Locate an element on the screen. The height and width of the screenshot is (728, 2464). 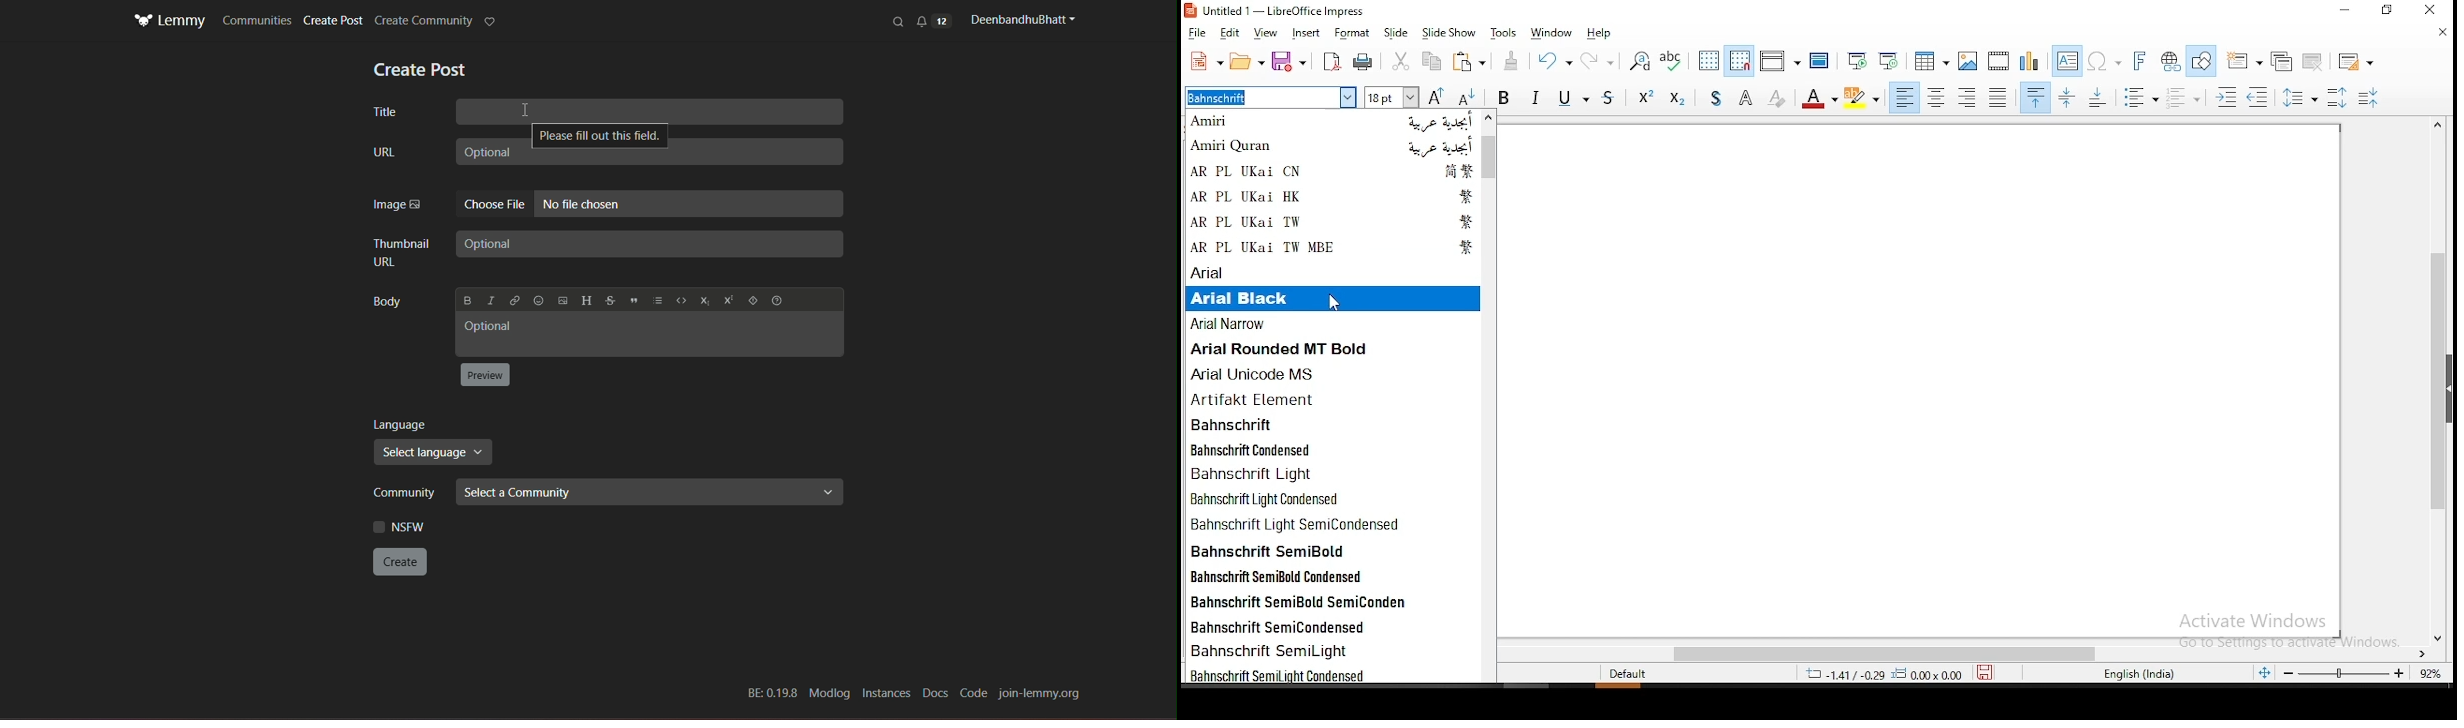
close is located at coordinates (2442, 36).